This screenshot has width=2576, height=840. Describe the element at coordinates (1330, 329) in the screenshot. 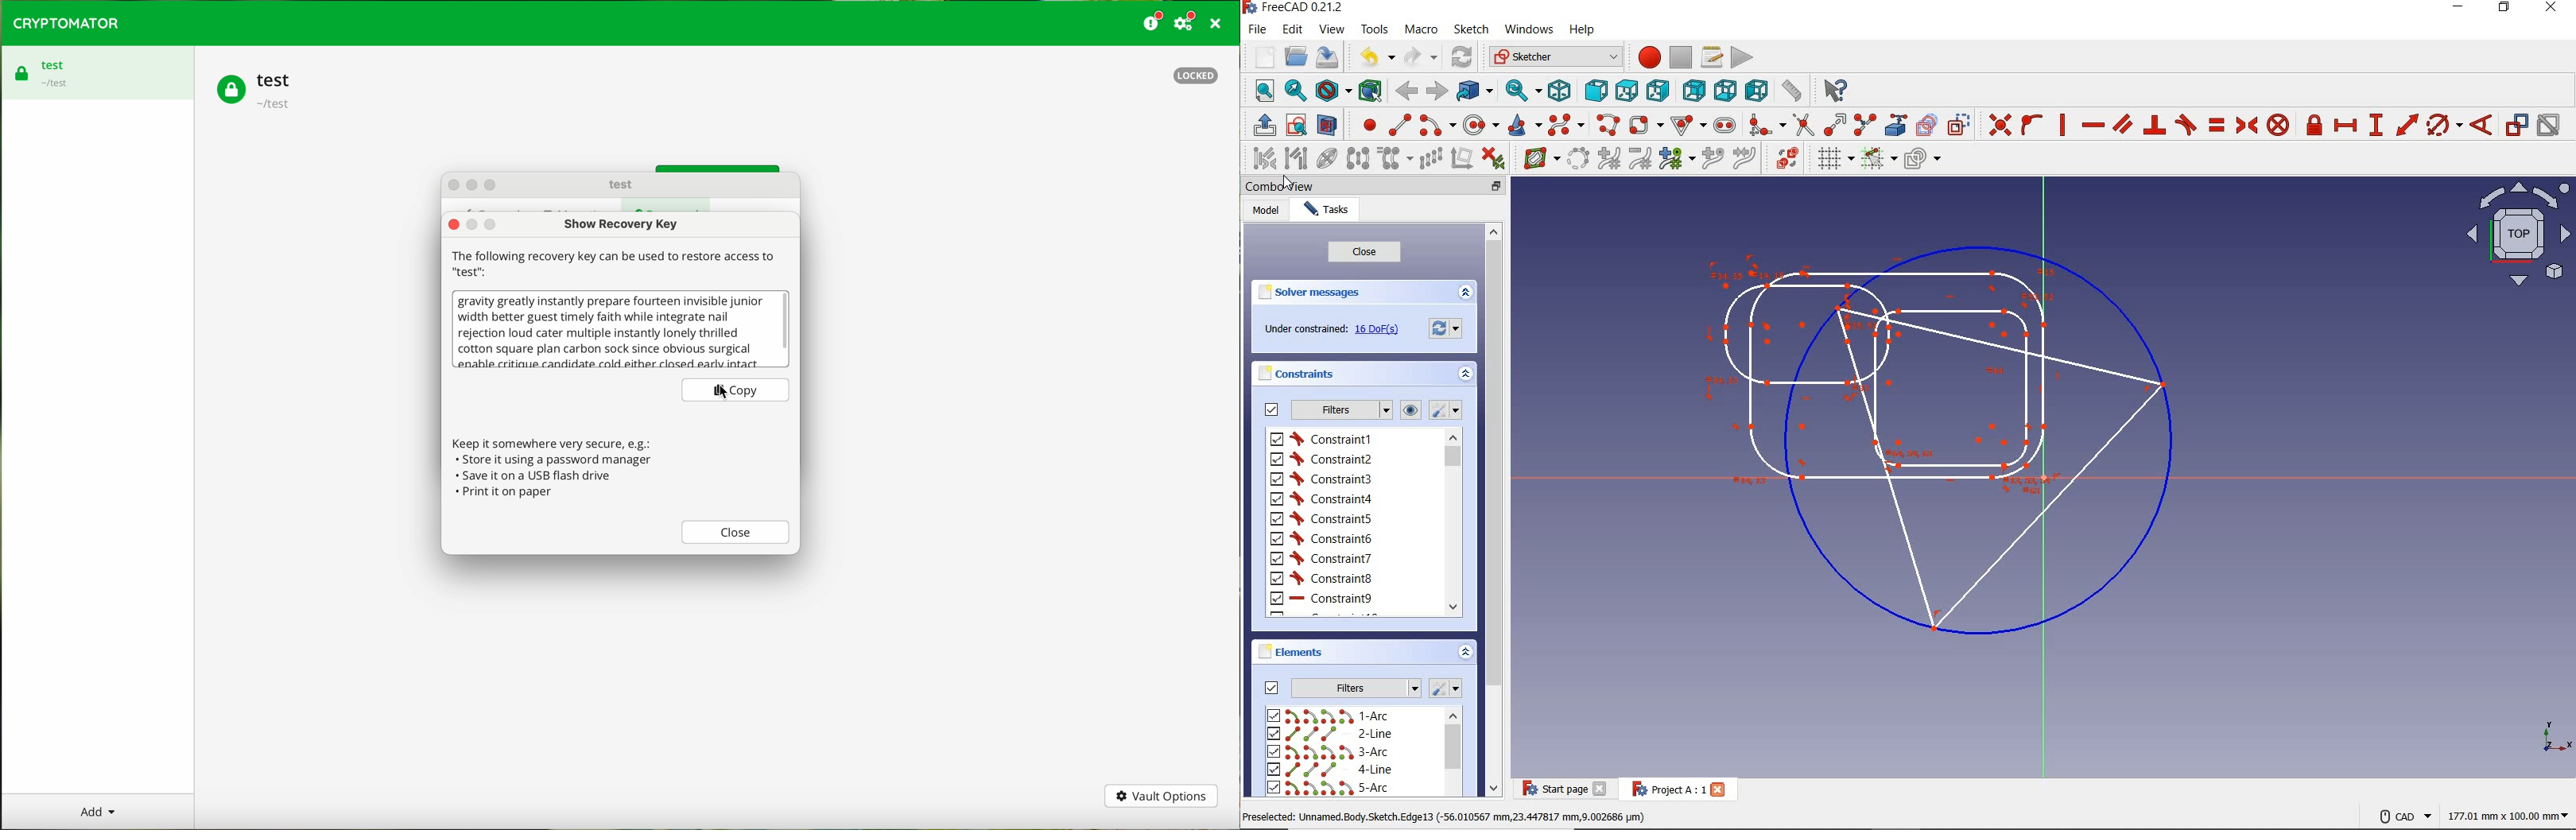

I see `under constrained: 16 DoF(s)` at that location.